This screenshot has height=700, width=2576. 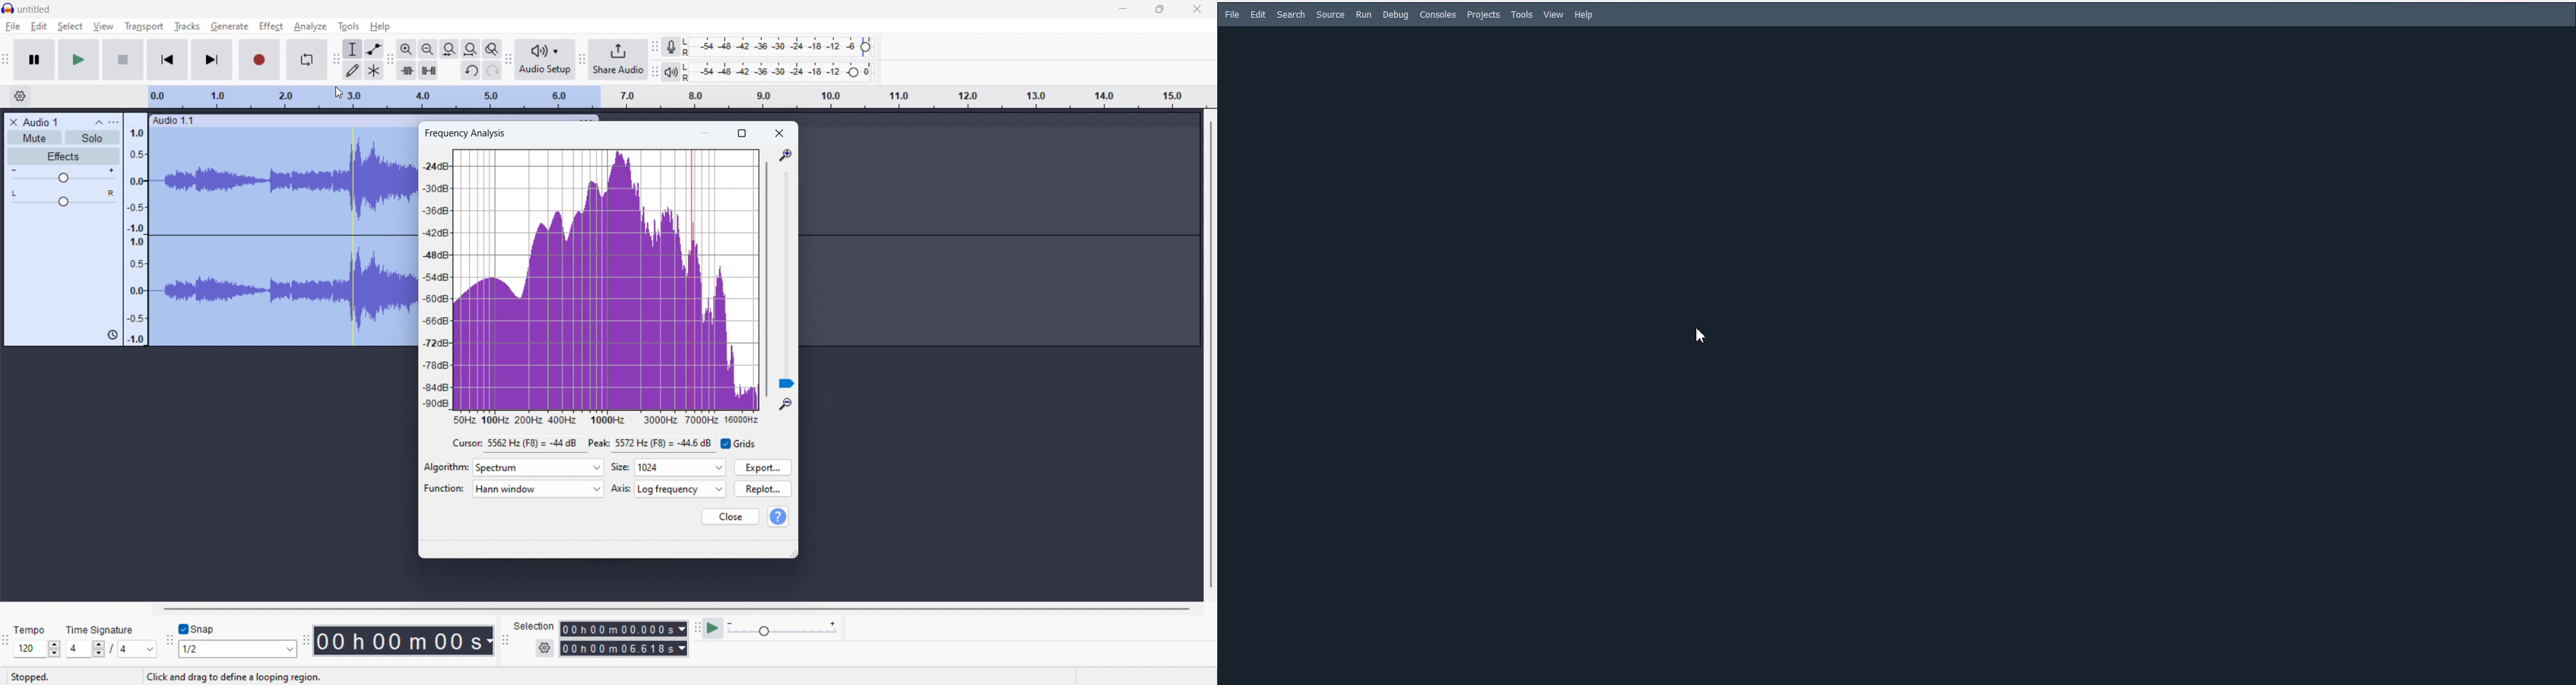 I want to click on transport, so click(x=143, y=26).